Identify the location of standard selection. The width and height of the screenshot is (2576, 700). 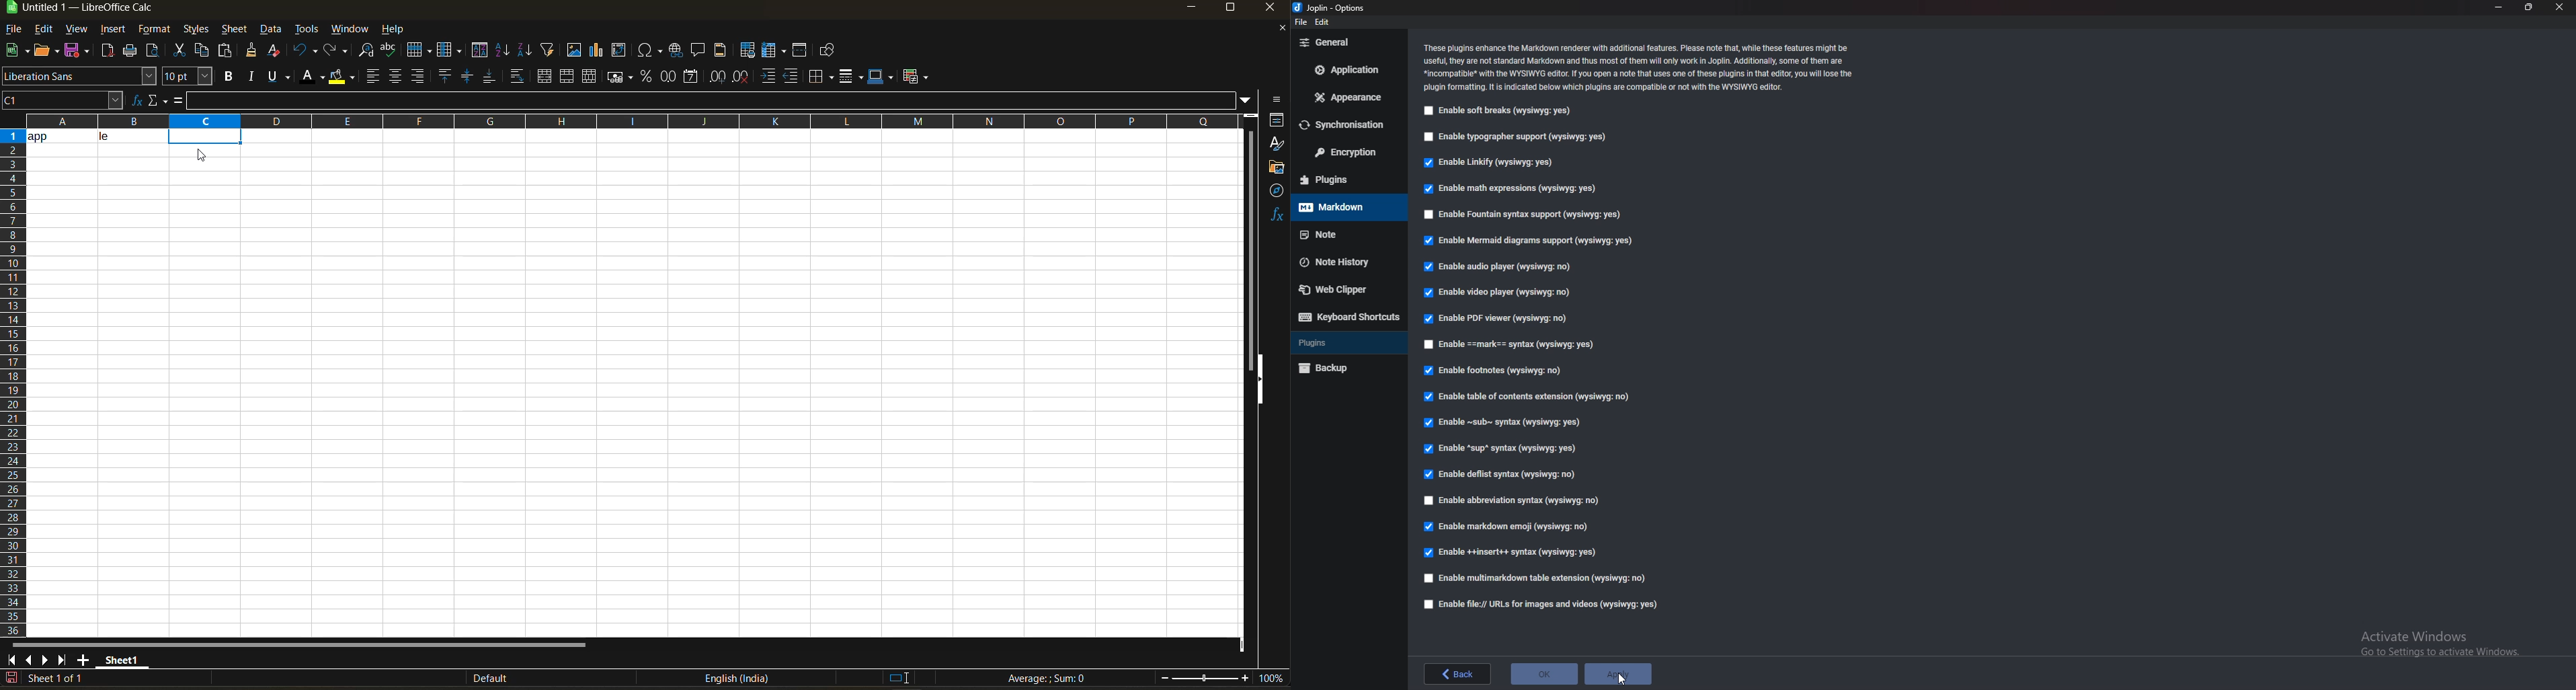
(899, 677).